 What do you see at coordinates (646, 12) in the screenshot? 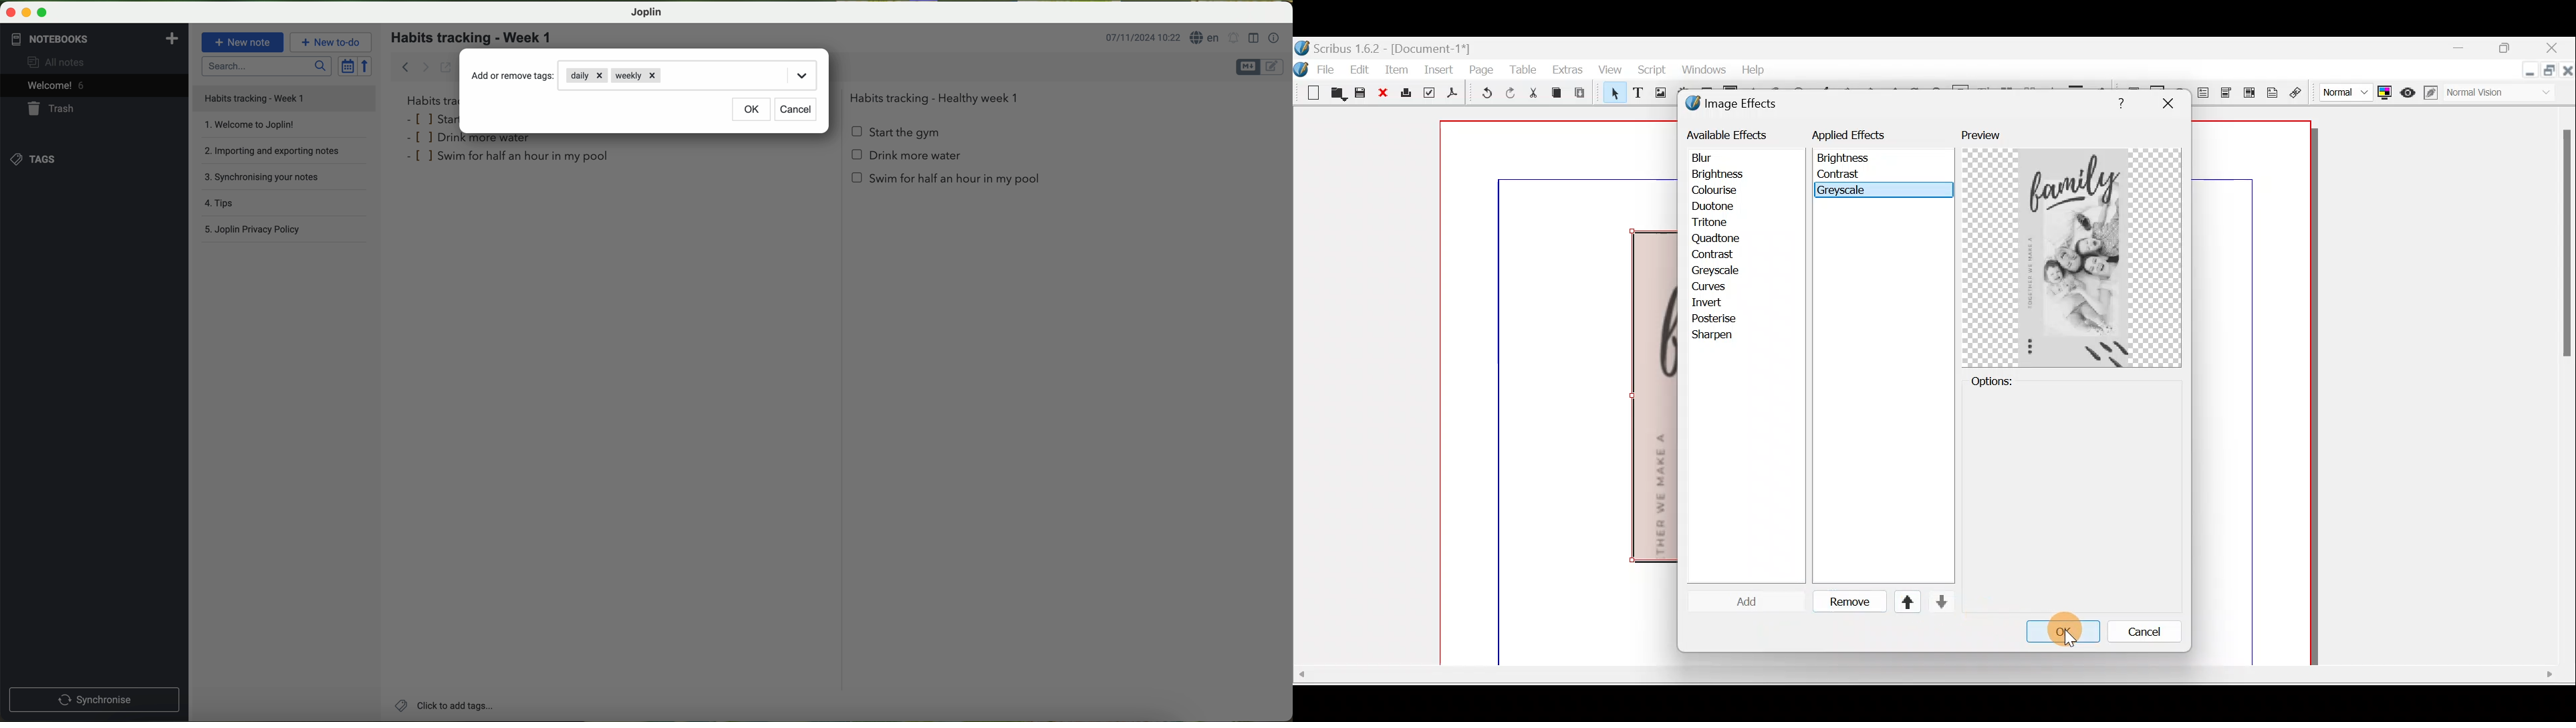
I see `Joplin` at bounding box center [646, 12].